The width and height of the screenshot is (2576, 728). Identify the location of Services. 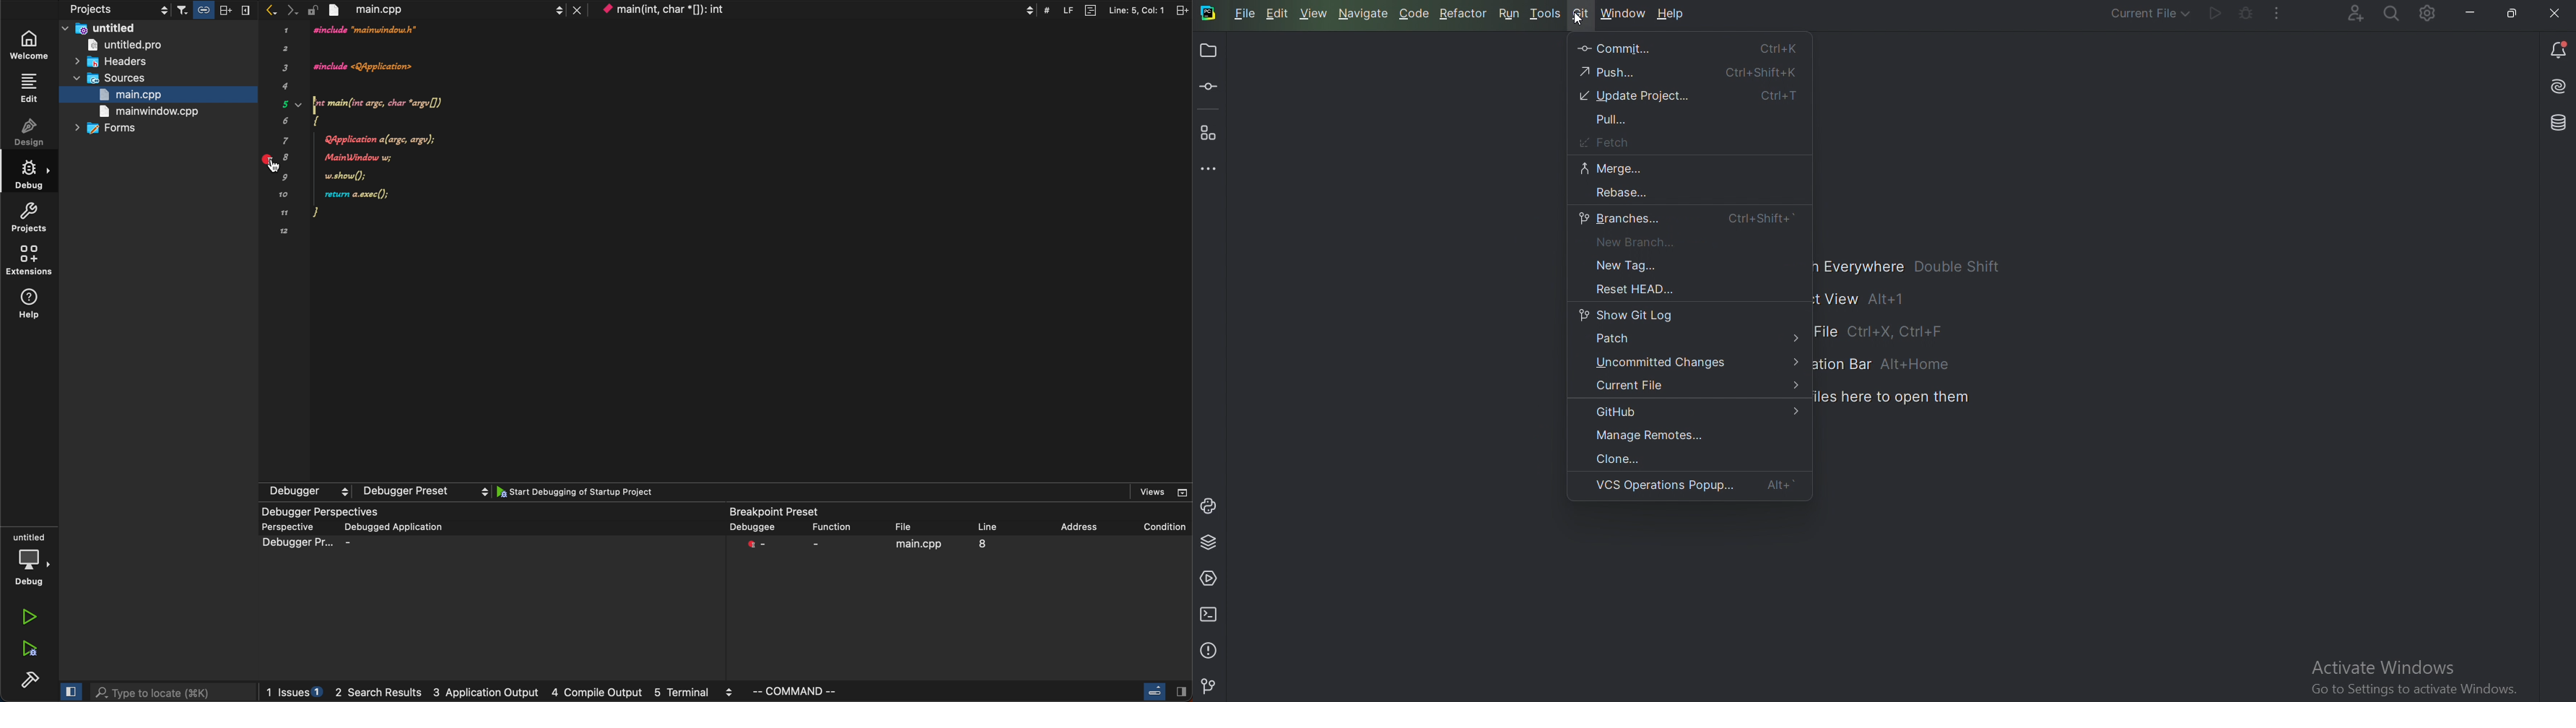
(1212, 577).